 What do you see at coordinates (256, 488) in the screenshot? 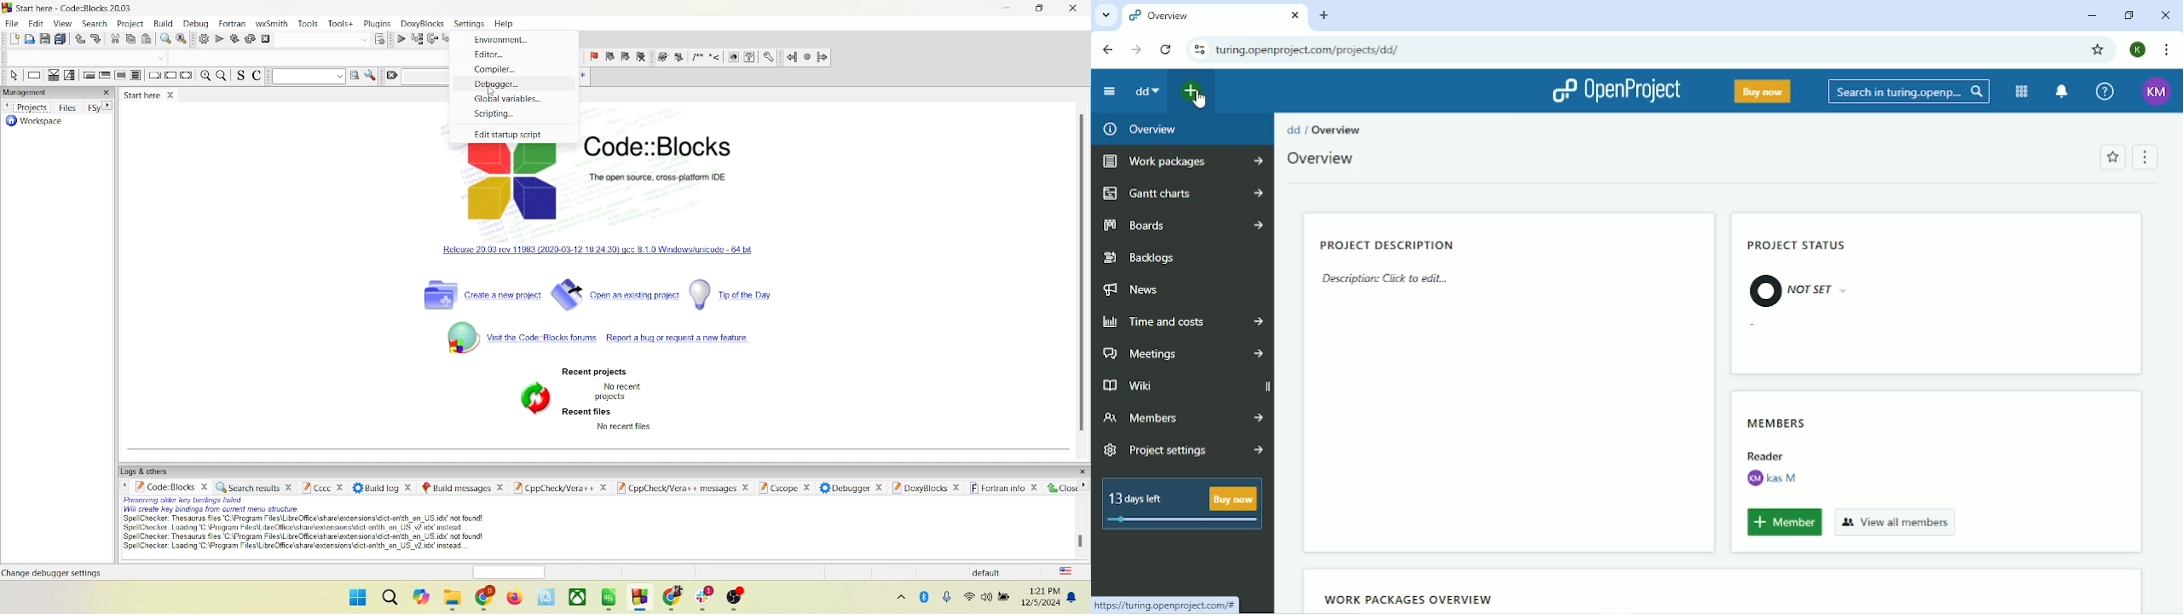
I see `search results` at bounding box center [256, 488].